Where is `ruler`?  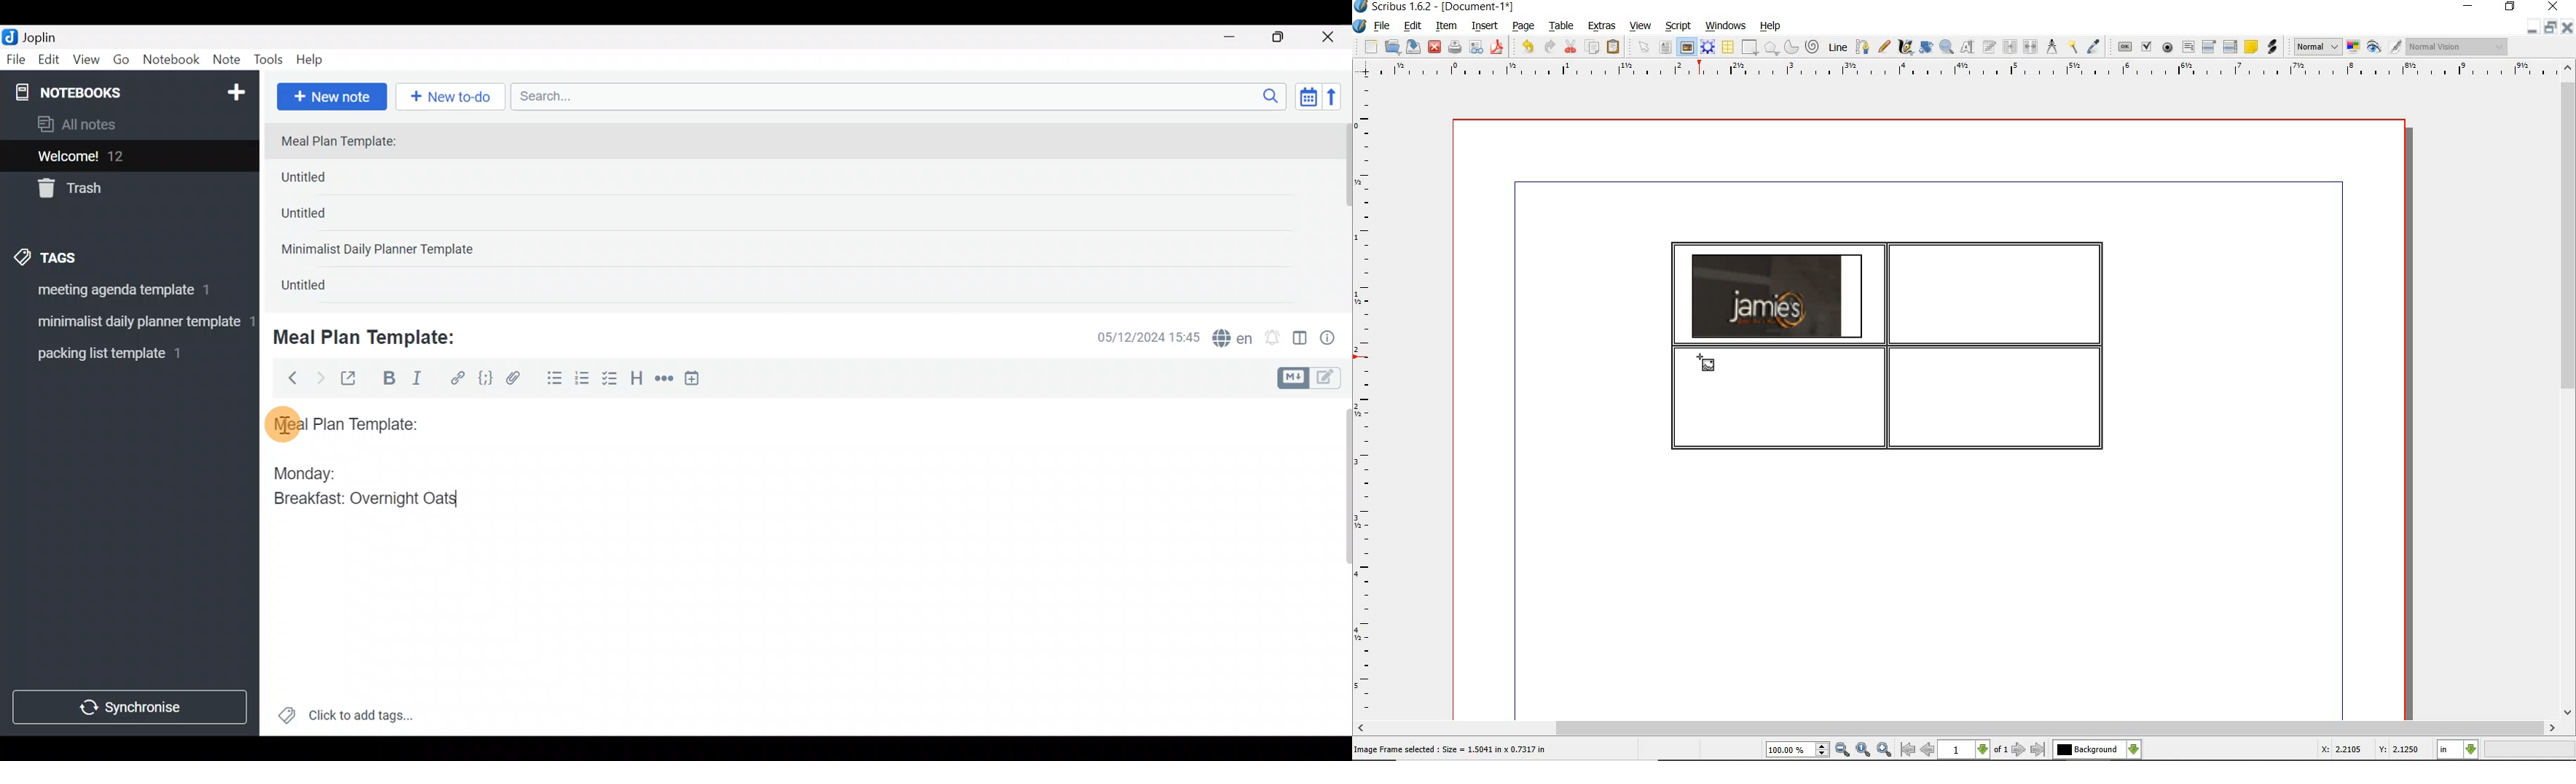
ruler is located at coordinates (1366, 399).